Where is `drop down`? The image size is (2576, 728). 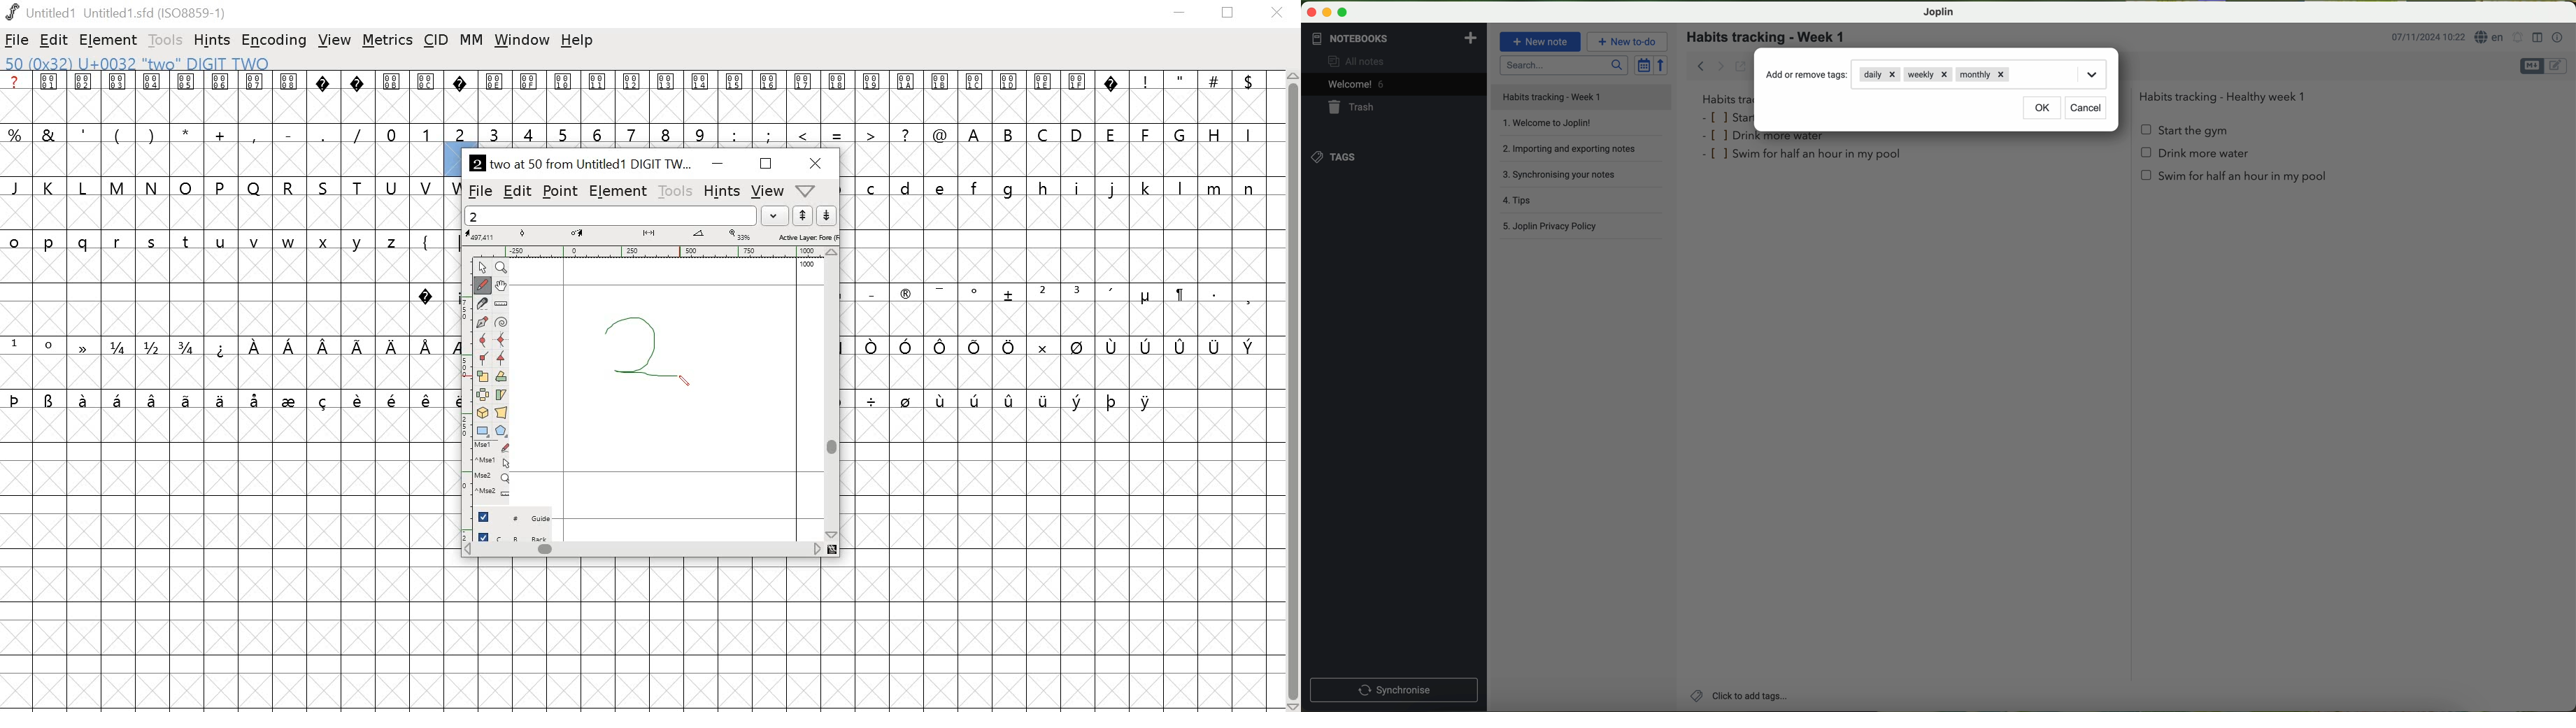 drop down is located at coordinates (2092, 73).